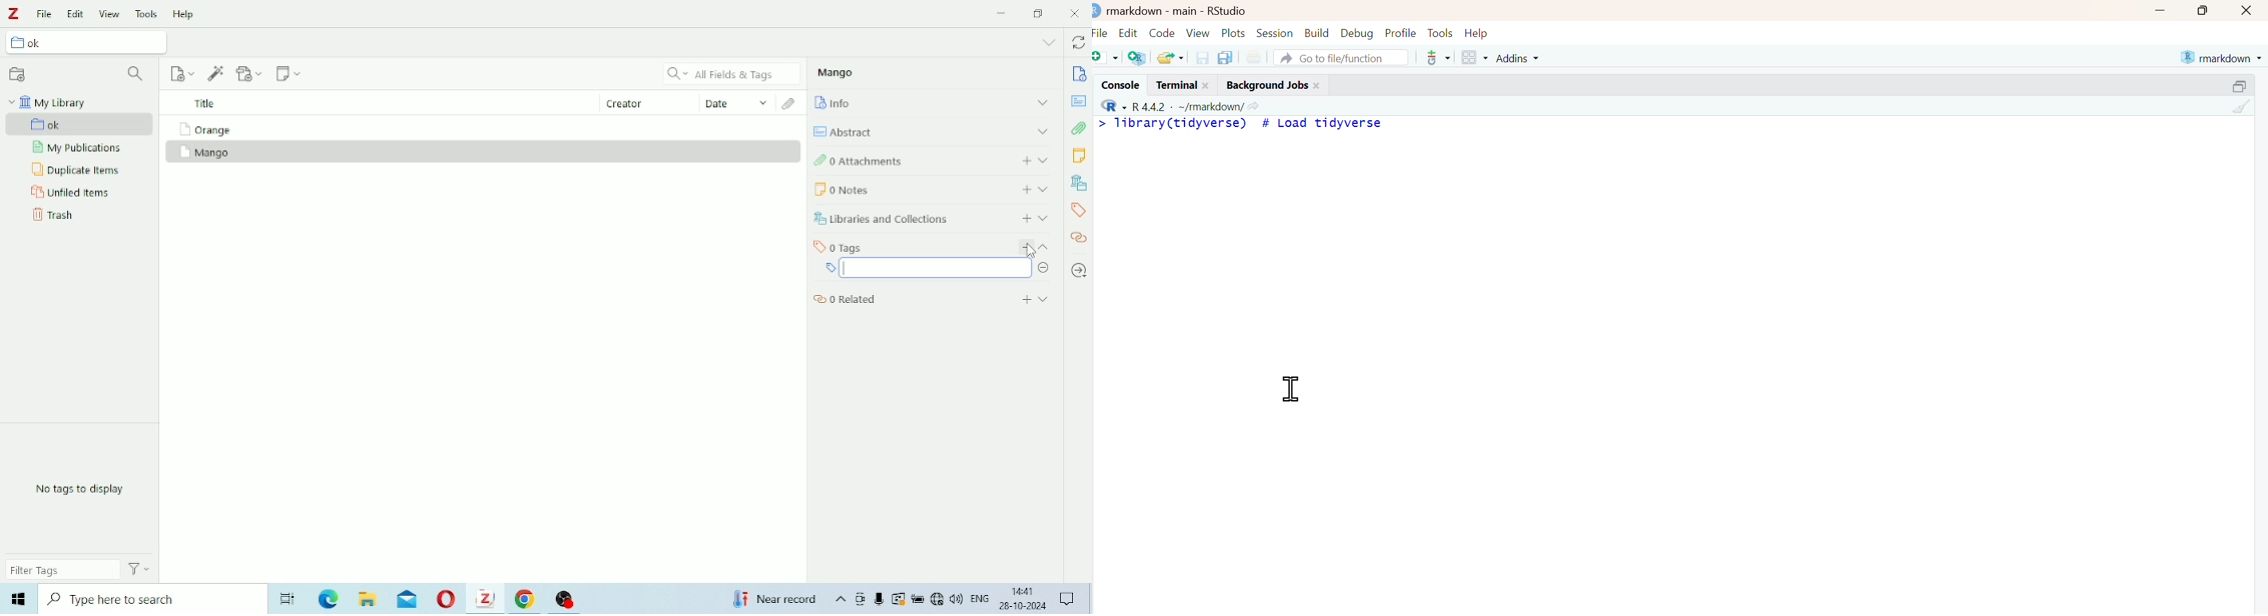  I want to click on OBS Studio, so click(572, 600).